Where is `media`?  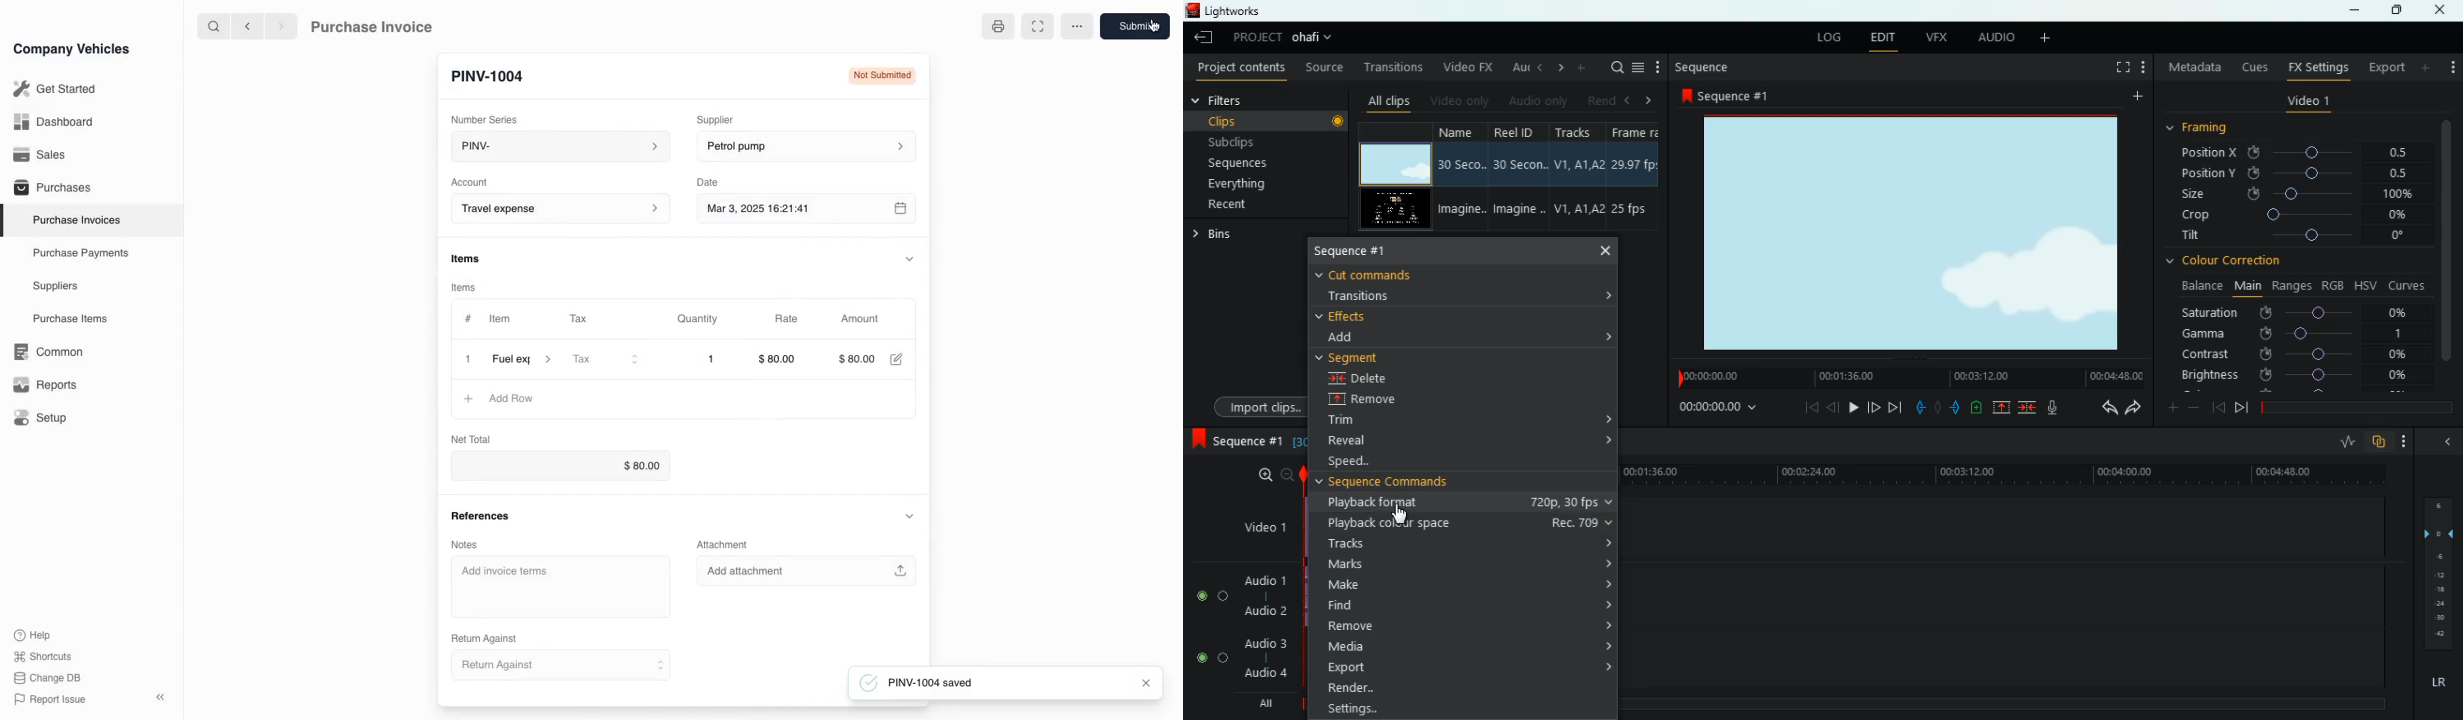 media is located at coordinates (1466, 647).